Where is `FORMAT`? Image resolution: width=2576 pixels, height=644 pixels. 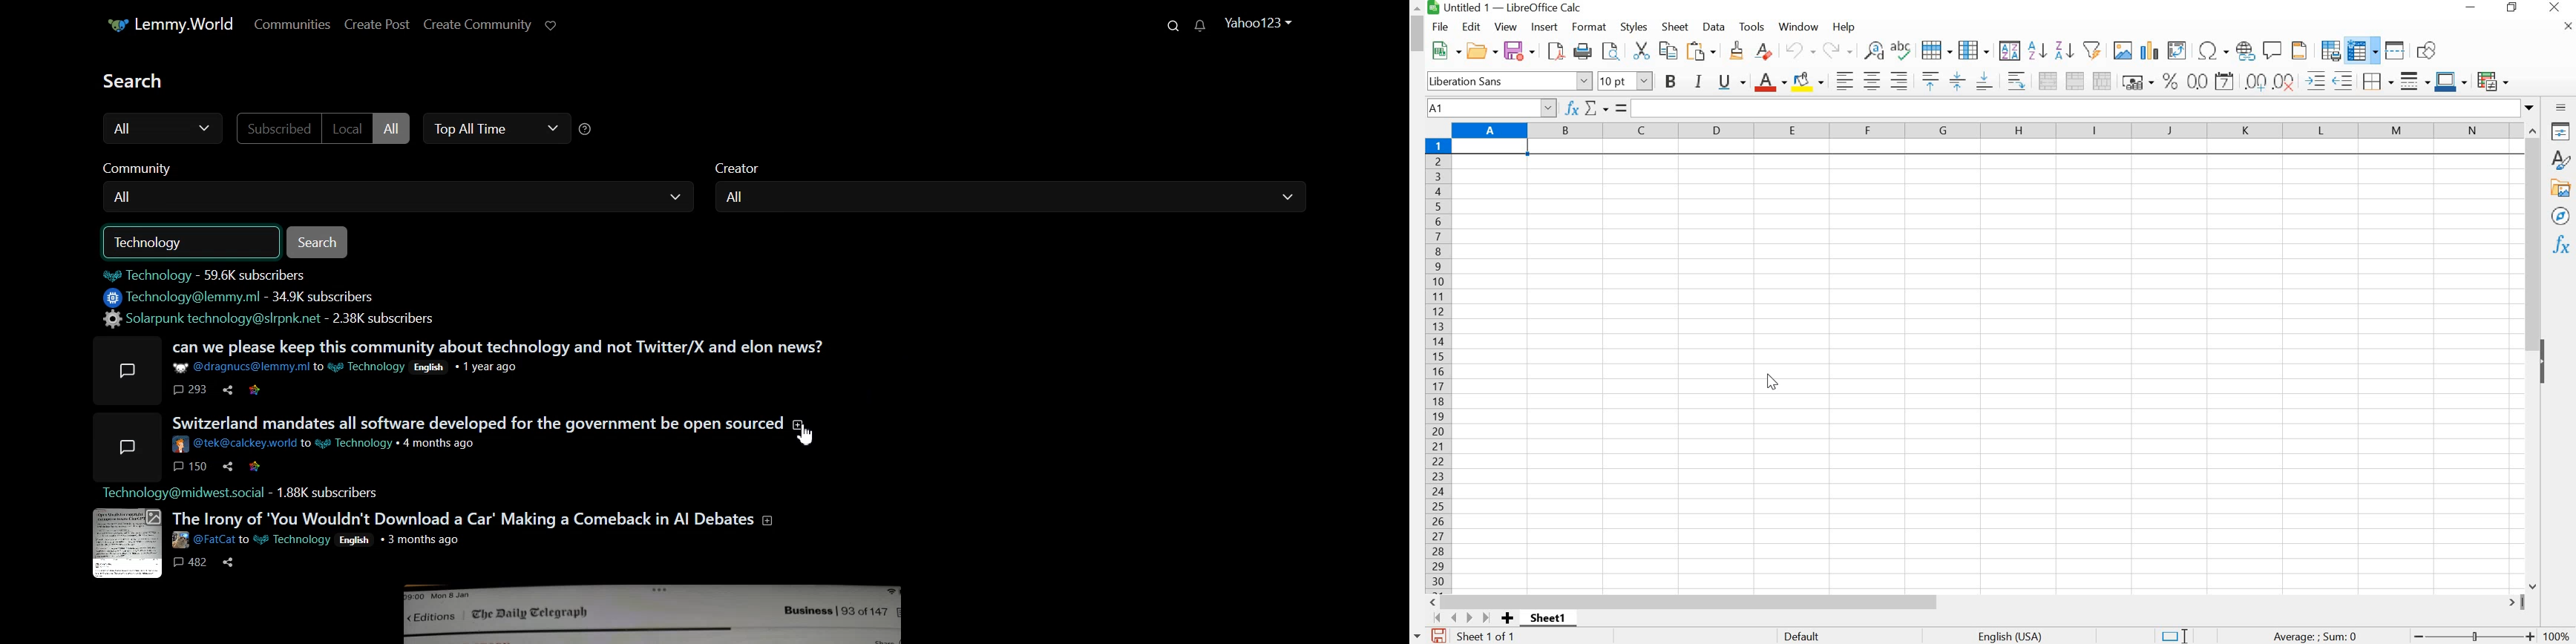 FORMAT is located at coordinates (1590, 26).